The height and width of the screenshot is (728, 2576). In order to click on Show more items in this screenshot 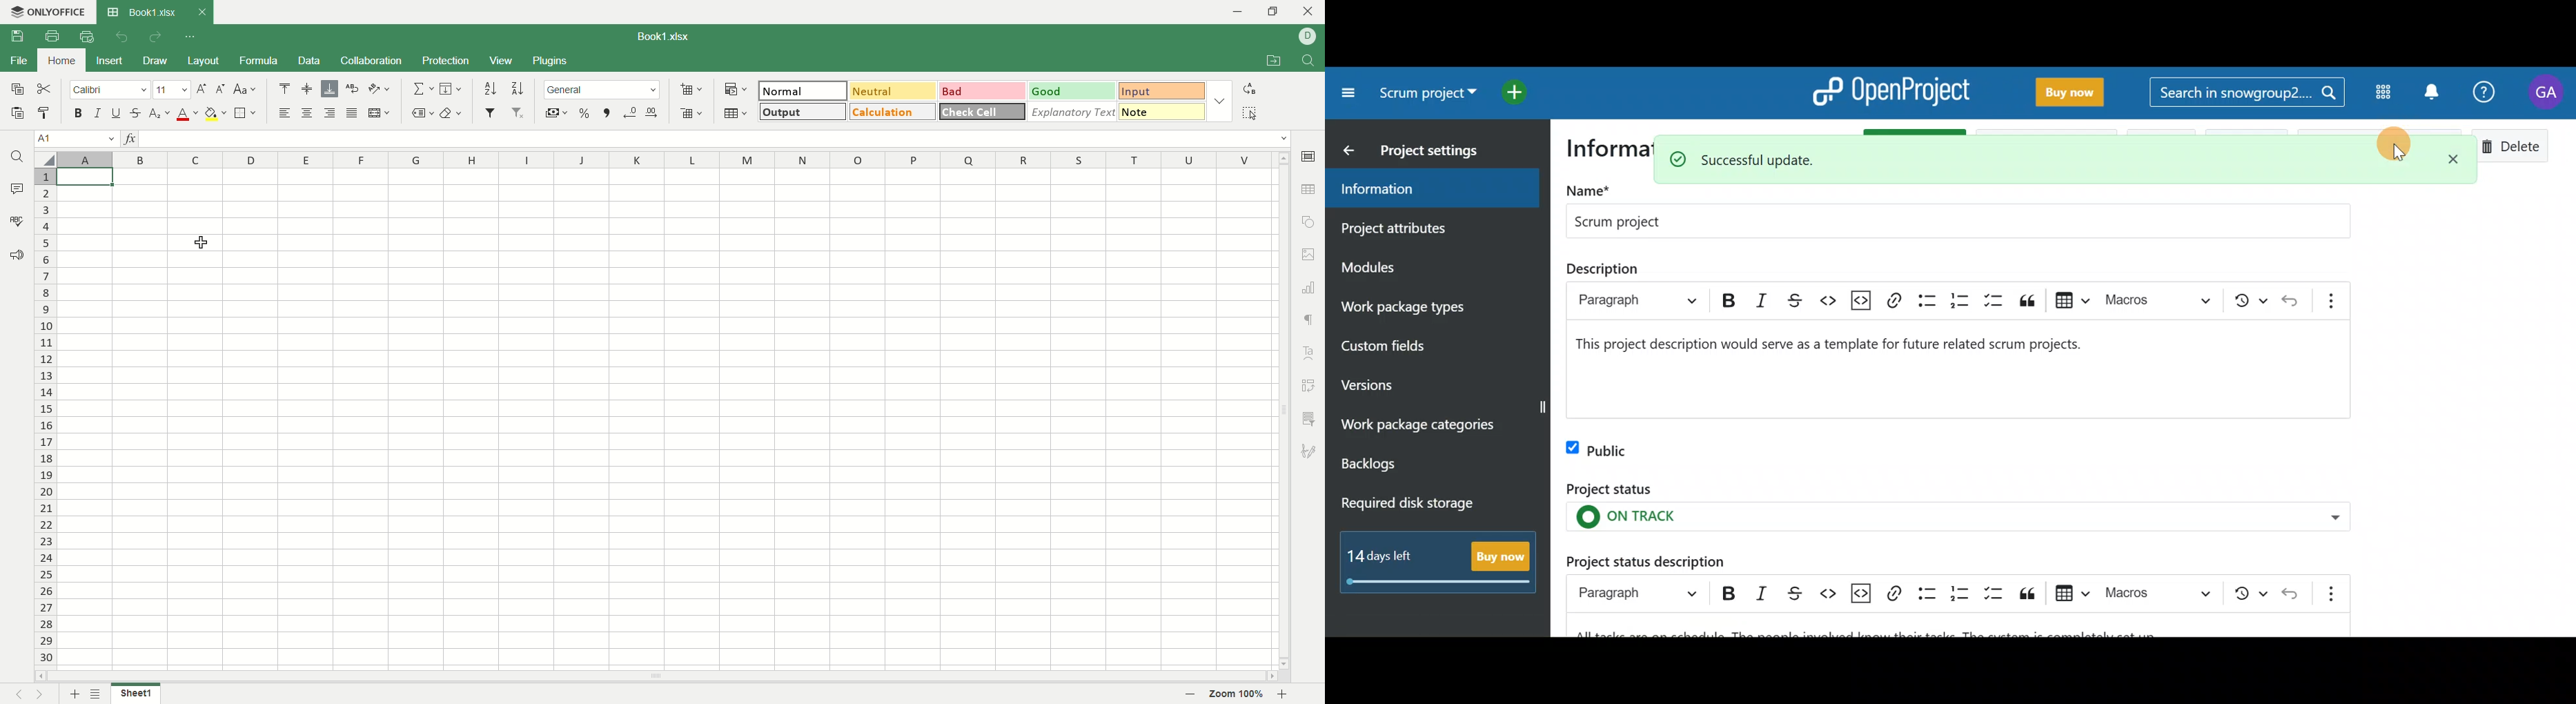, I will do `click(2327, 593)`.